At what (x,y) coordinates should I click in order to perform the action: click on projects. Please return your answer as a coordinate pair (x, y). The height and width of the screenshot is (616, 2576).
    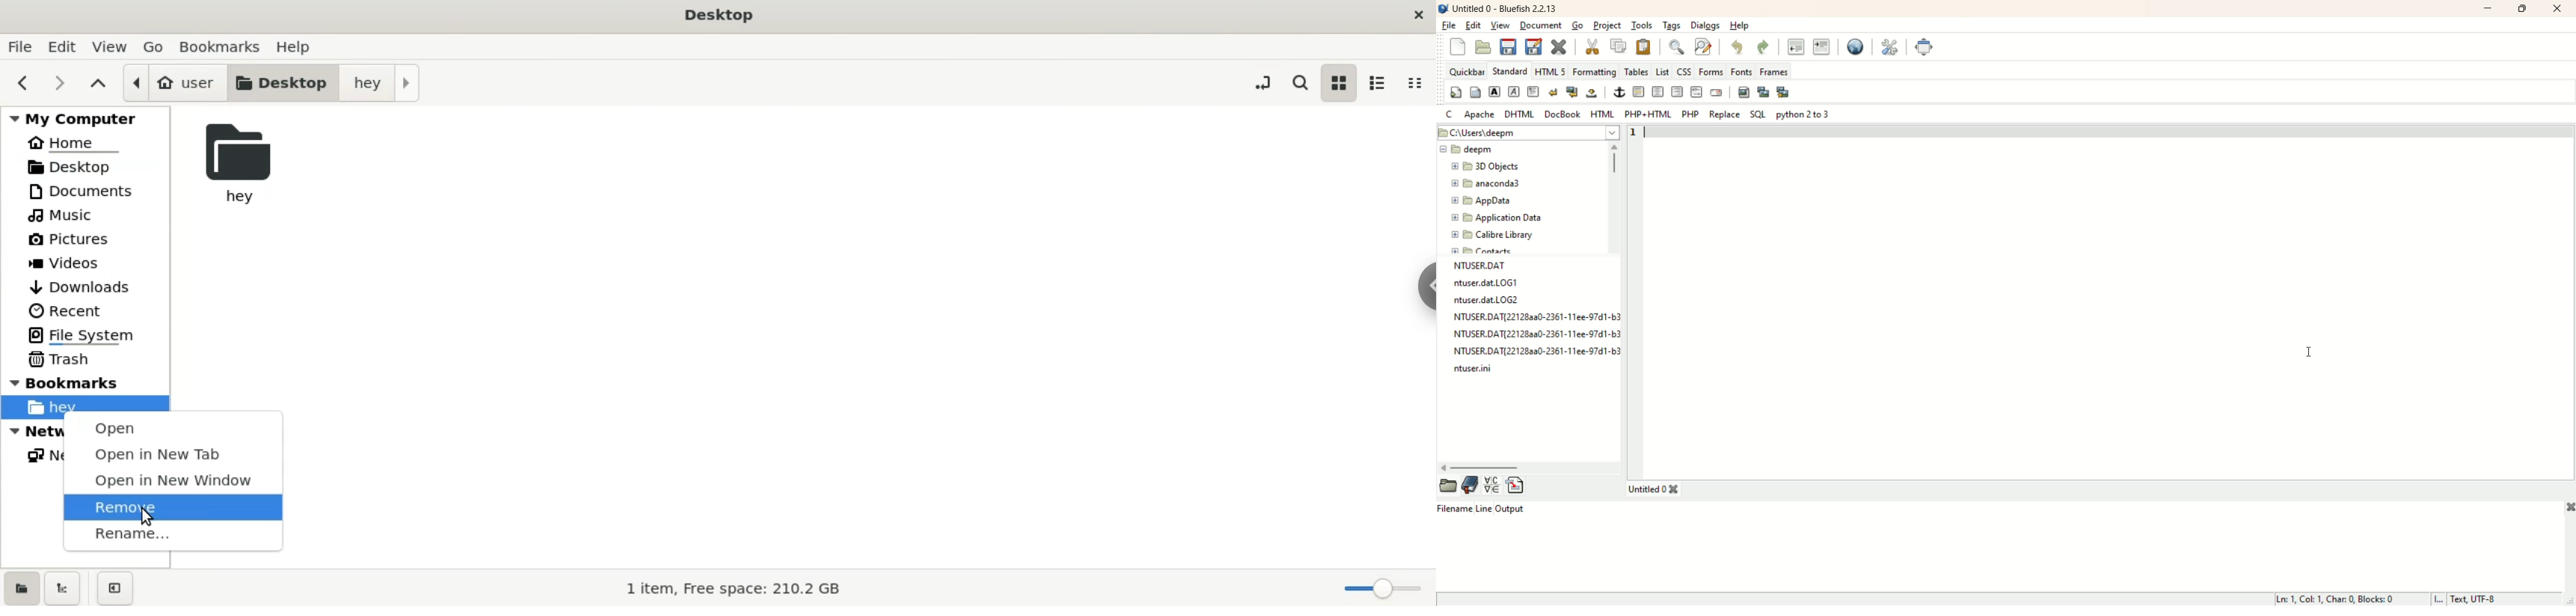
    Looking at the image, I should click on (1606, 26).